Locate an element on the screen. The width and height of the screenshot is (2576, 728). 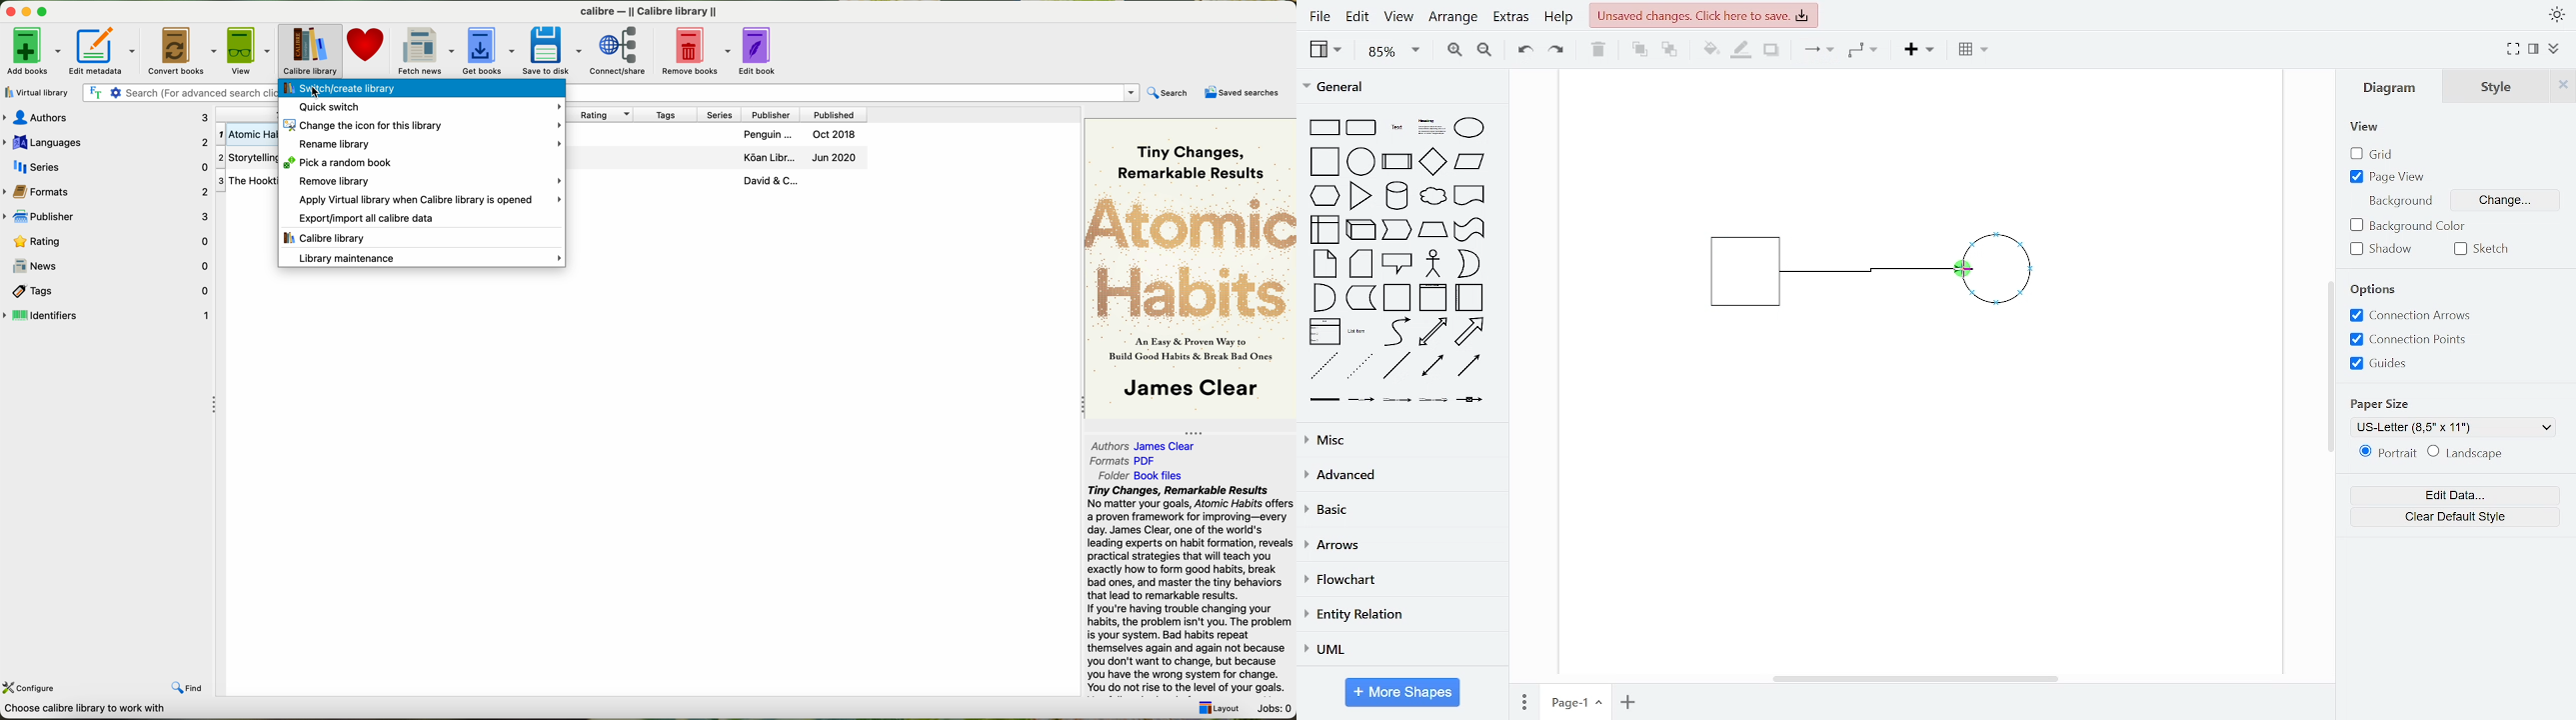
sketch is located at coordinates (2486, 249).